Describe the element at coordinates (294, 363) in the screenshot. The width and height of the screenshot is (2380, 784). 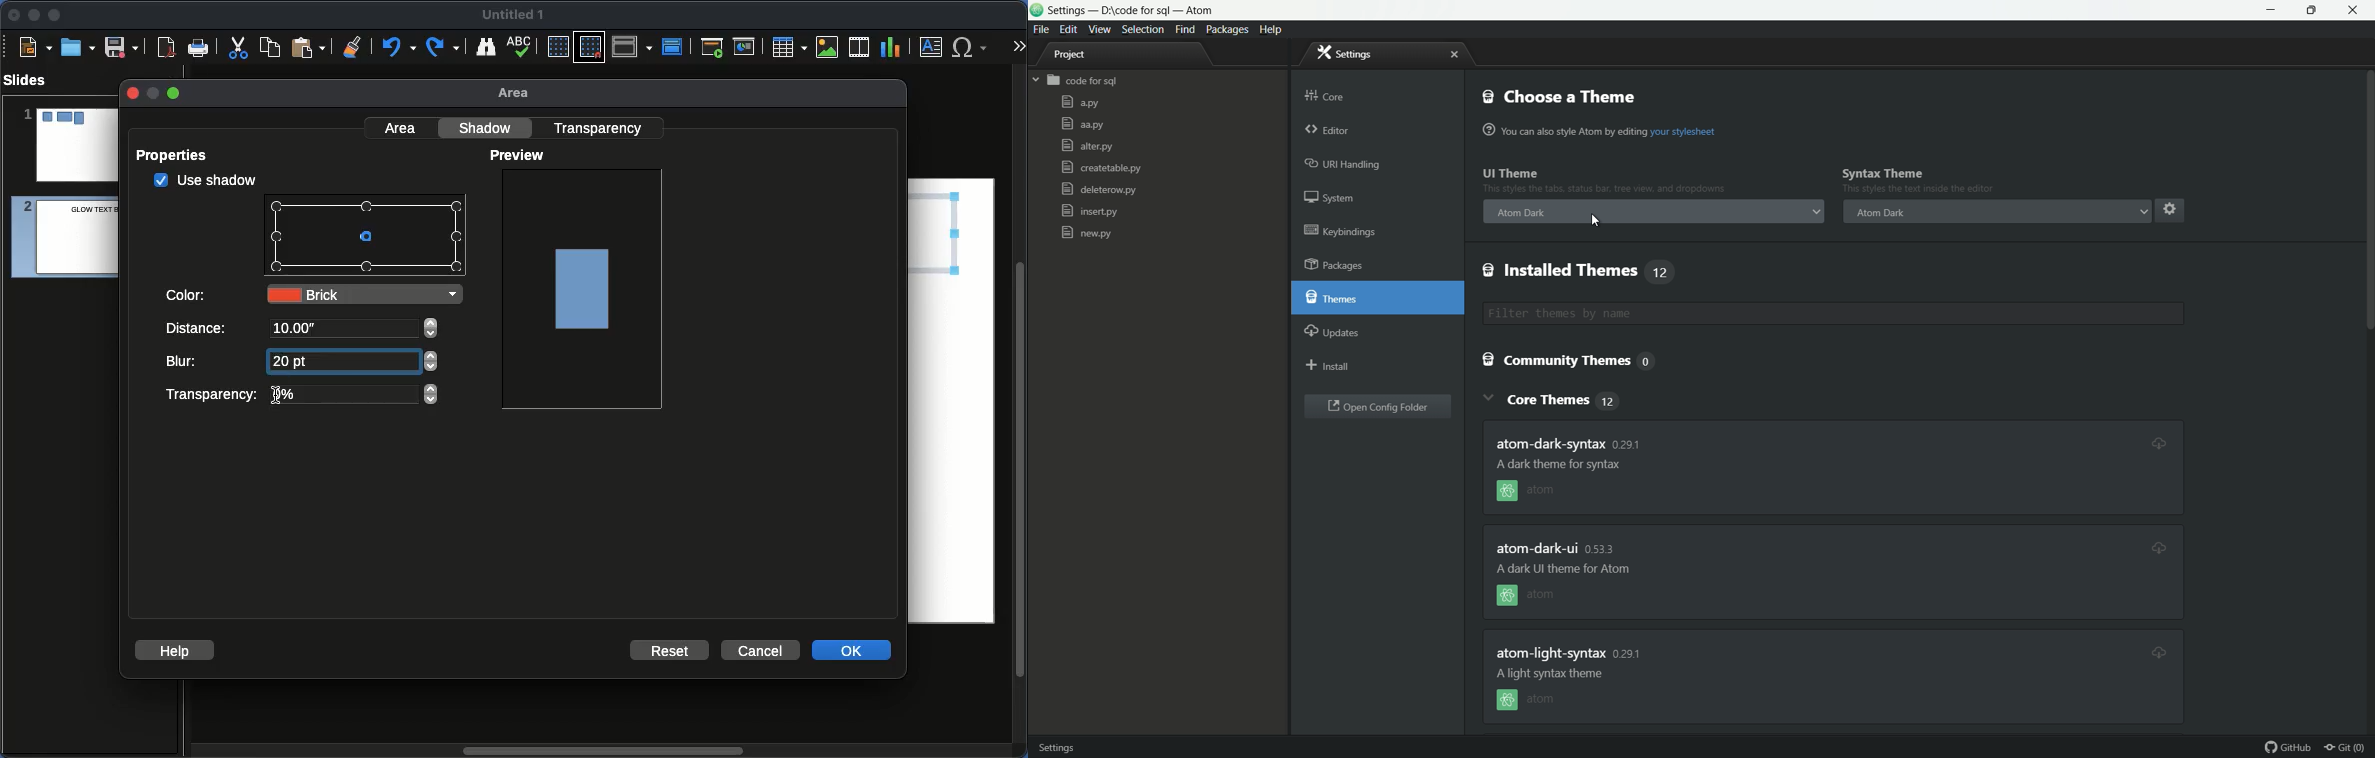
I see `20 pt` at that location.